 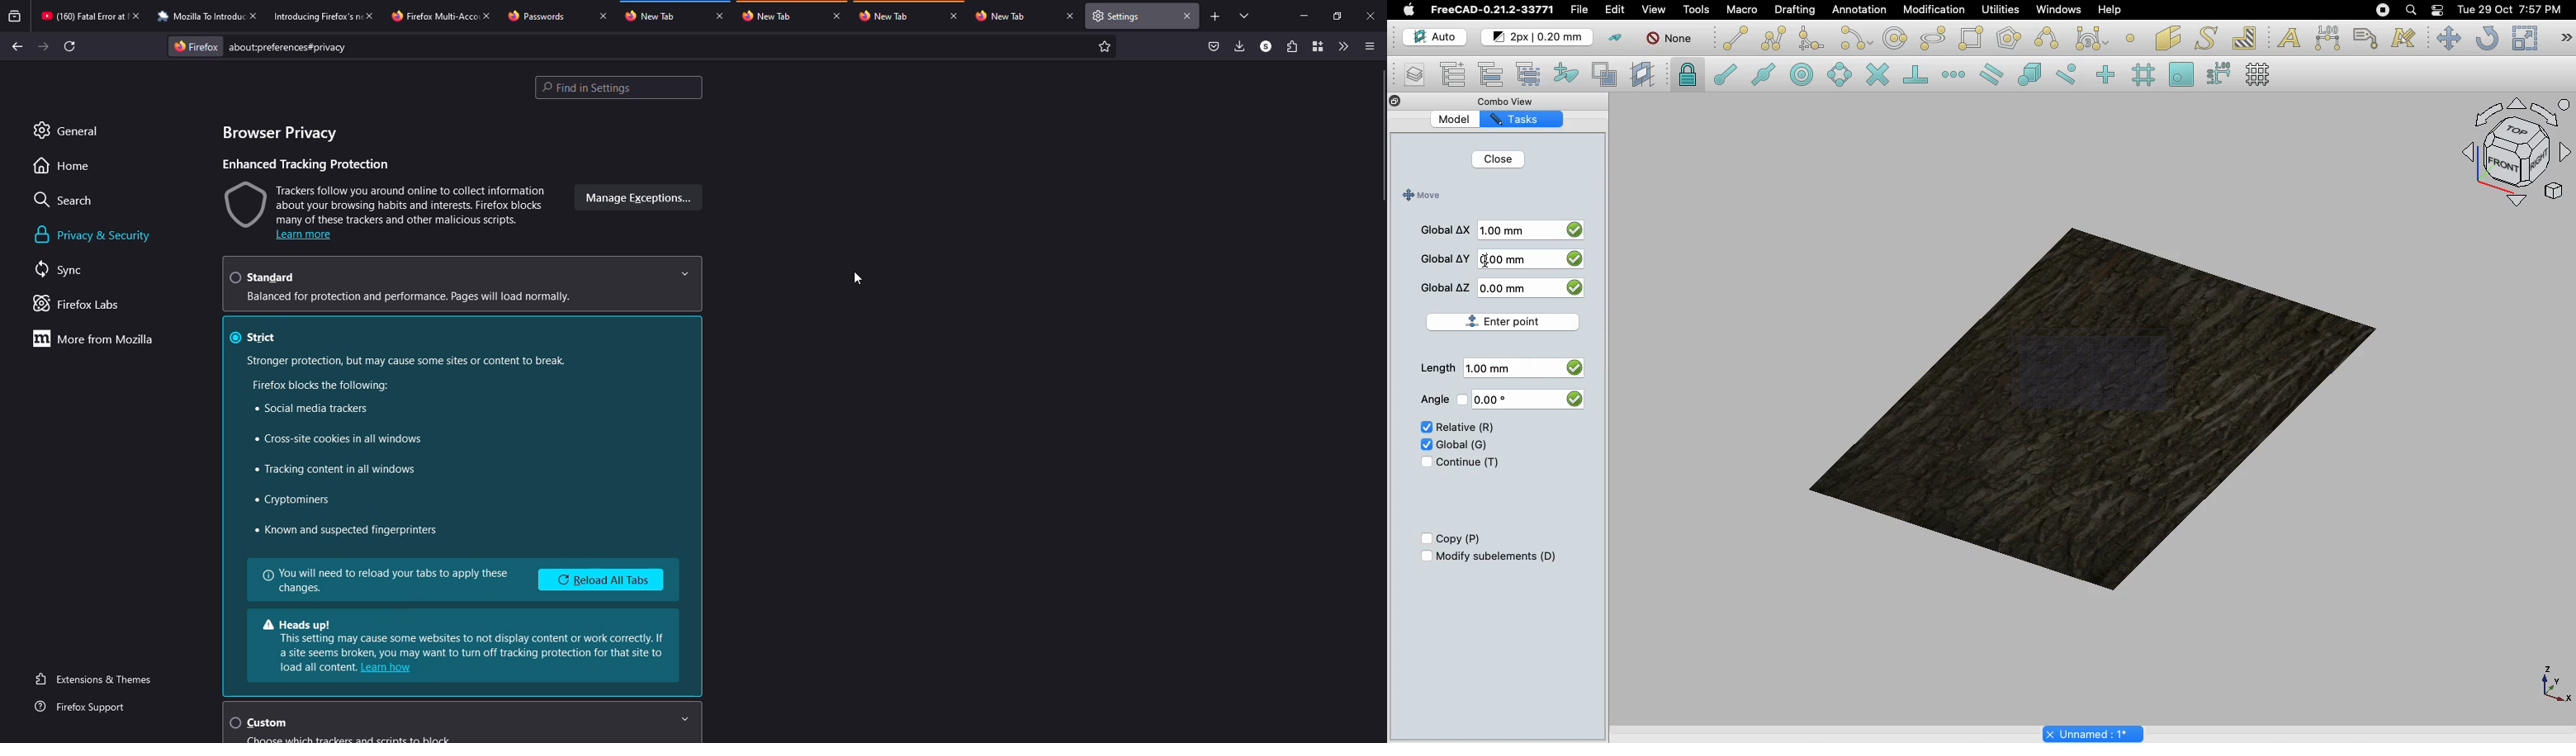 What do you see at coordinates (1463, 443) in the screenshot?
I see `Global` at bounding box center [1463, 443].